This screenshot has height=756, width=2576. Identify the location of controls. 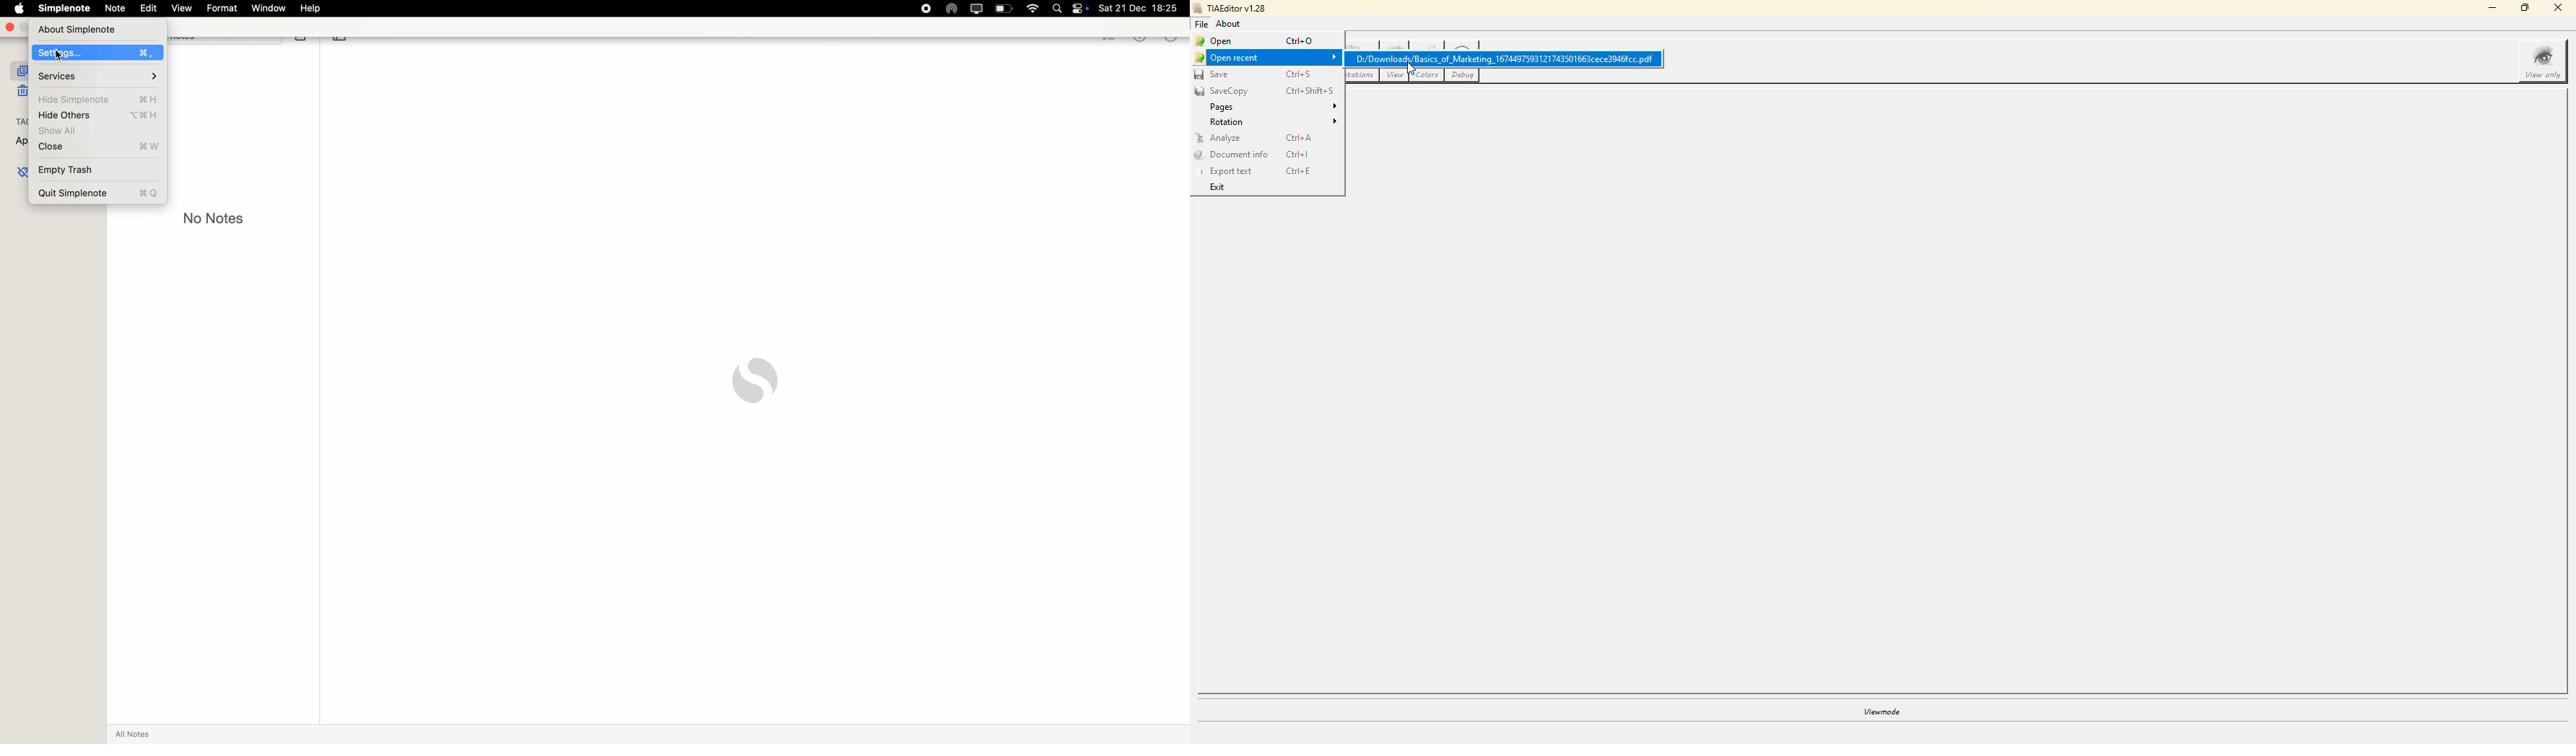
(1078, 9).